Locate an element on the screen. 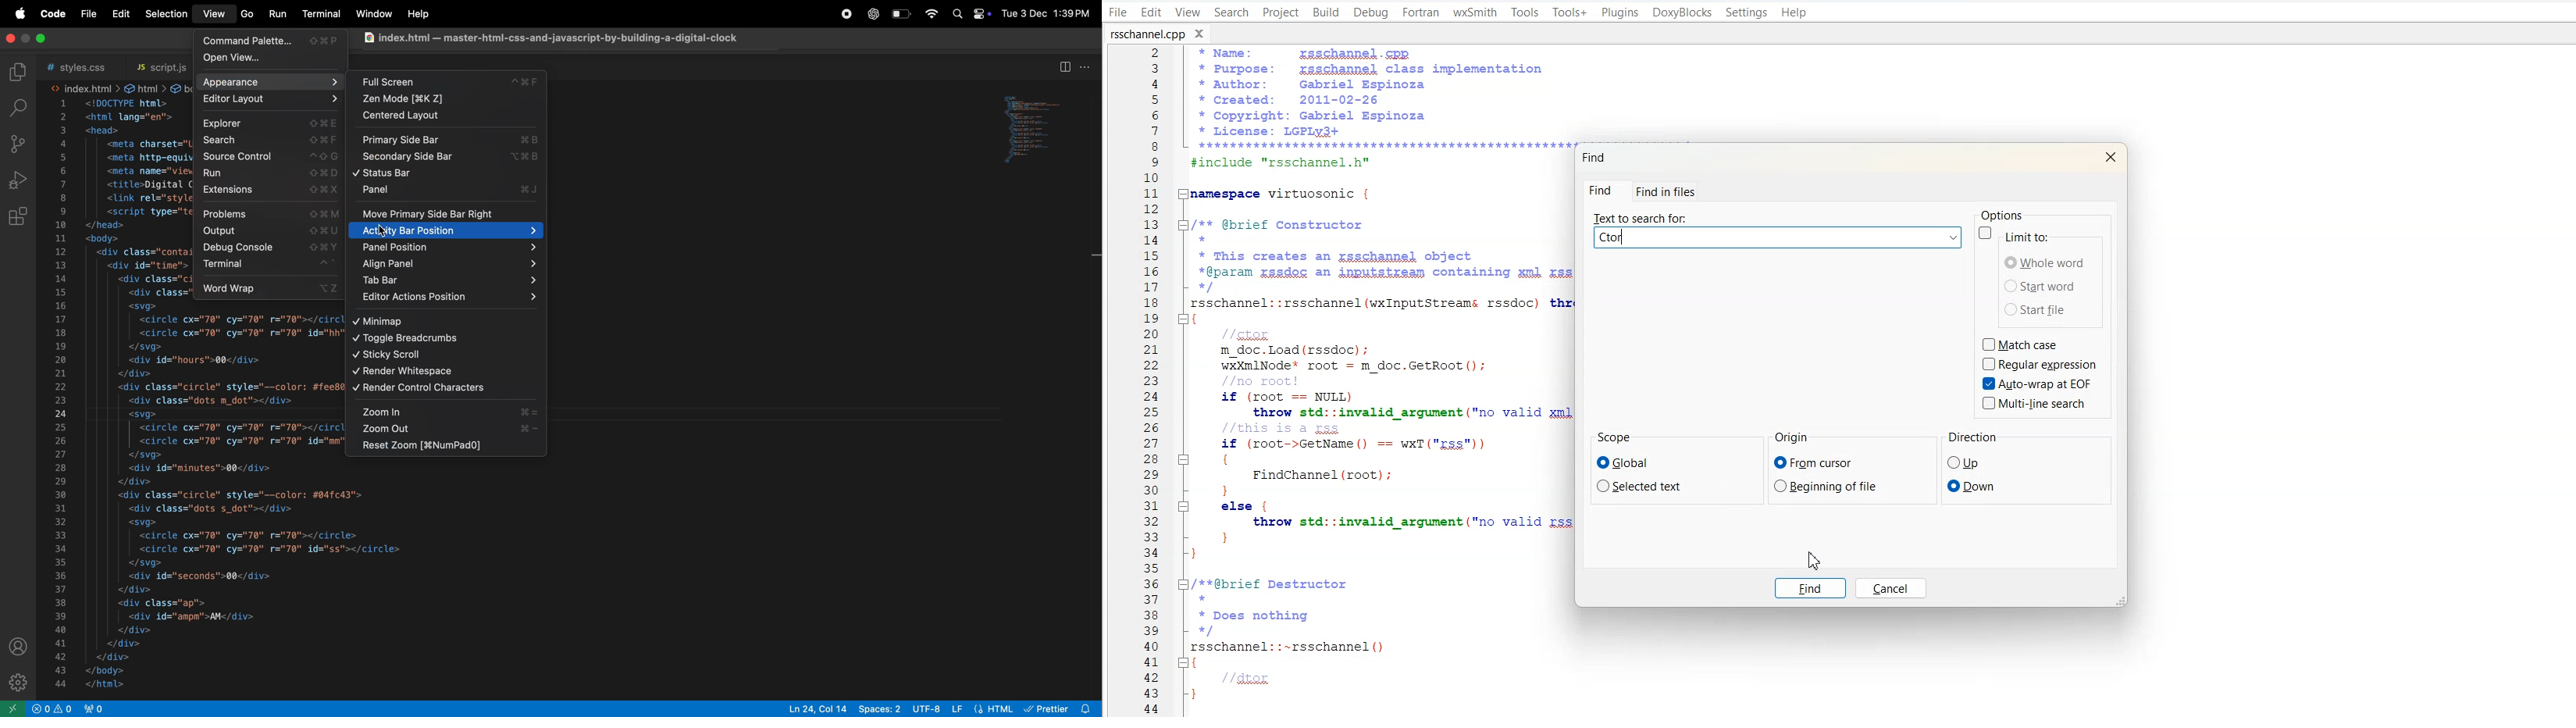 Image resolution: width=2576 pixels, height=728 pixels. run is located at coordinates (278, 15).